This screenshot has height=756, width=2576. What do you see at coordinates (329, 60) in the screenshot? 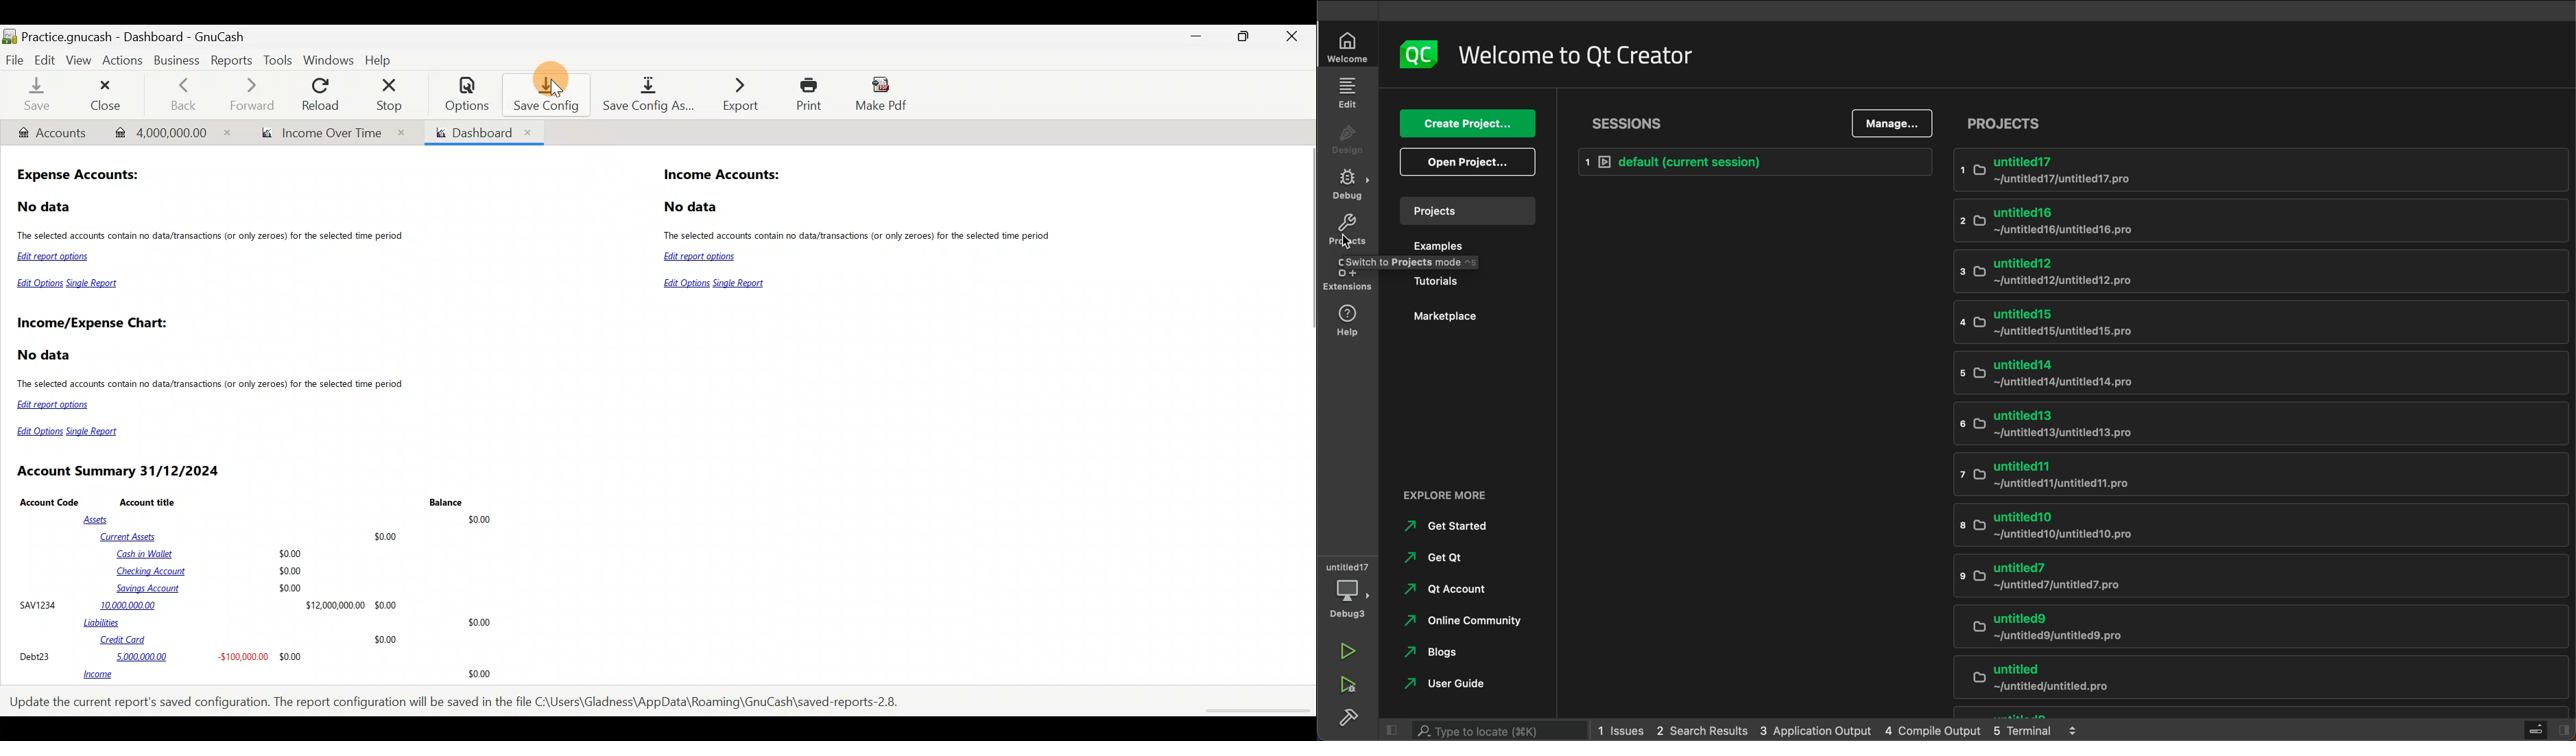
I see `Windows` at bounding box center [329, 60].